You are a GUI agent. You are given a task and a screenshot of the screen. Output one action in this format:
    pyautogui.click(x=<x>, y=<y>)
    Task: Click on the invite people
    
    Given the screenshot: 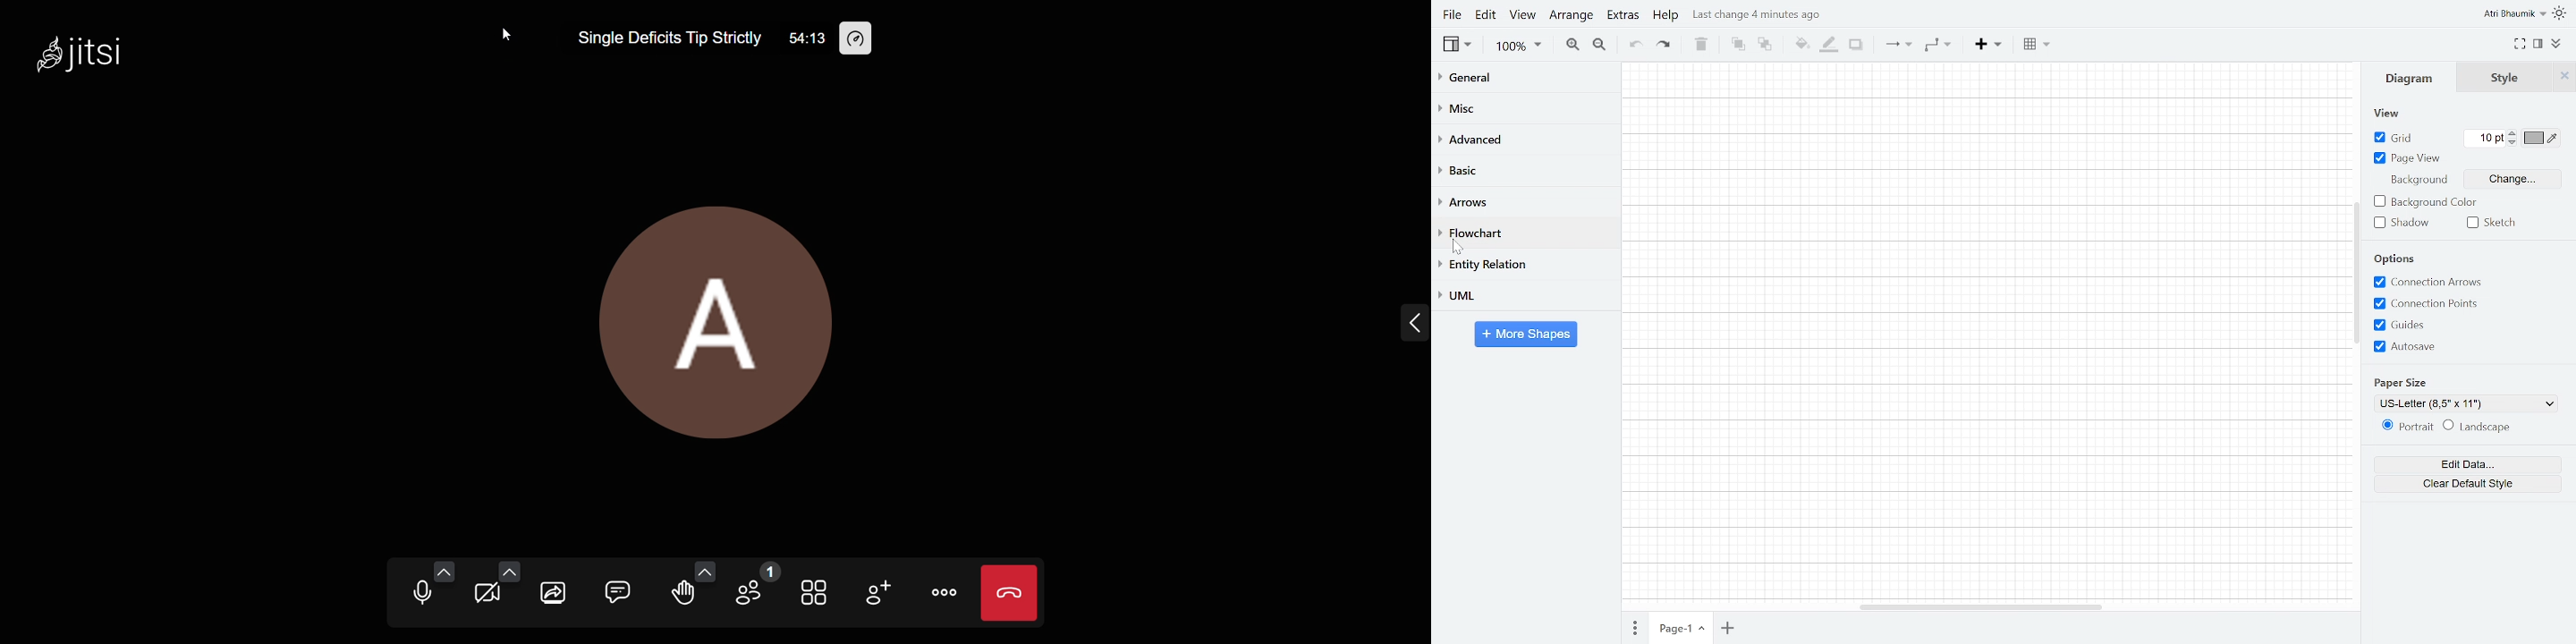 What is the action you would take?
    pyautogui.click(x=877, y=591)
    